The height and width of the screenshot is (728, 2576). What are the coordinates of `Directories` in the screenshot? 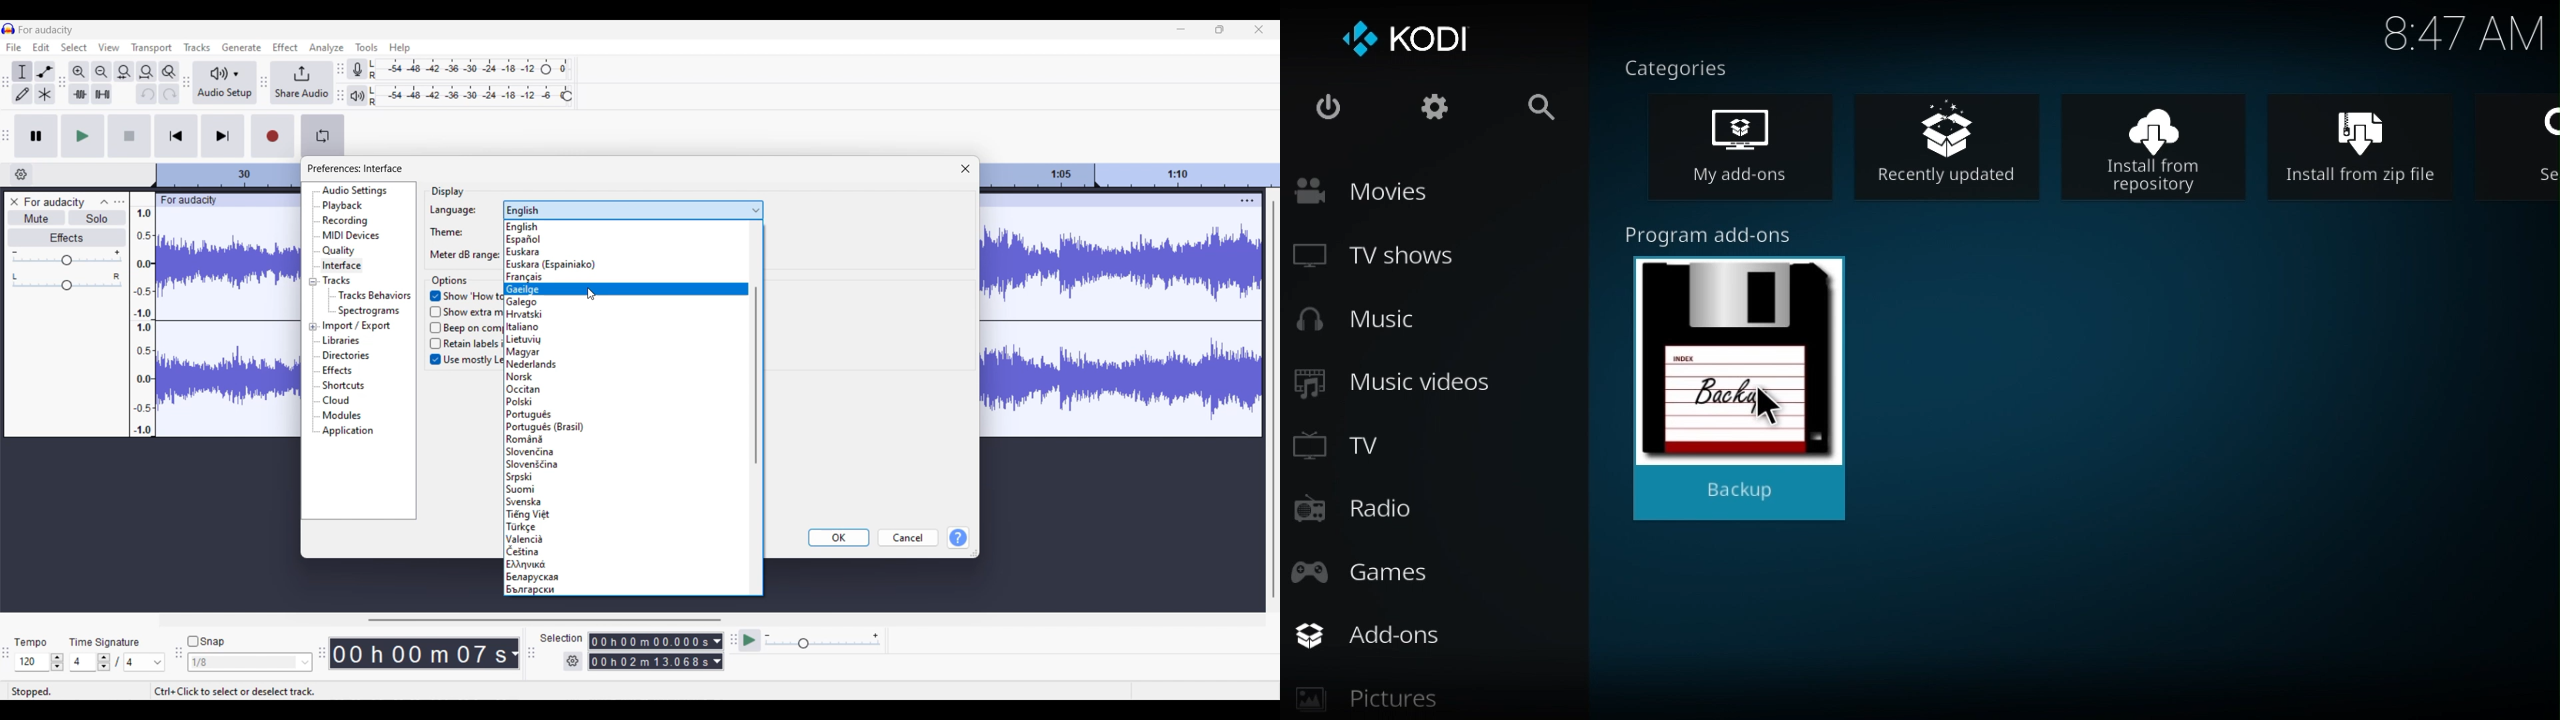 It's located at (346, 355).